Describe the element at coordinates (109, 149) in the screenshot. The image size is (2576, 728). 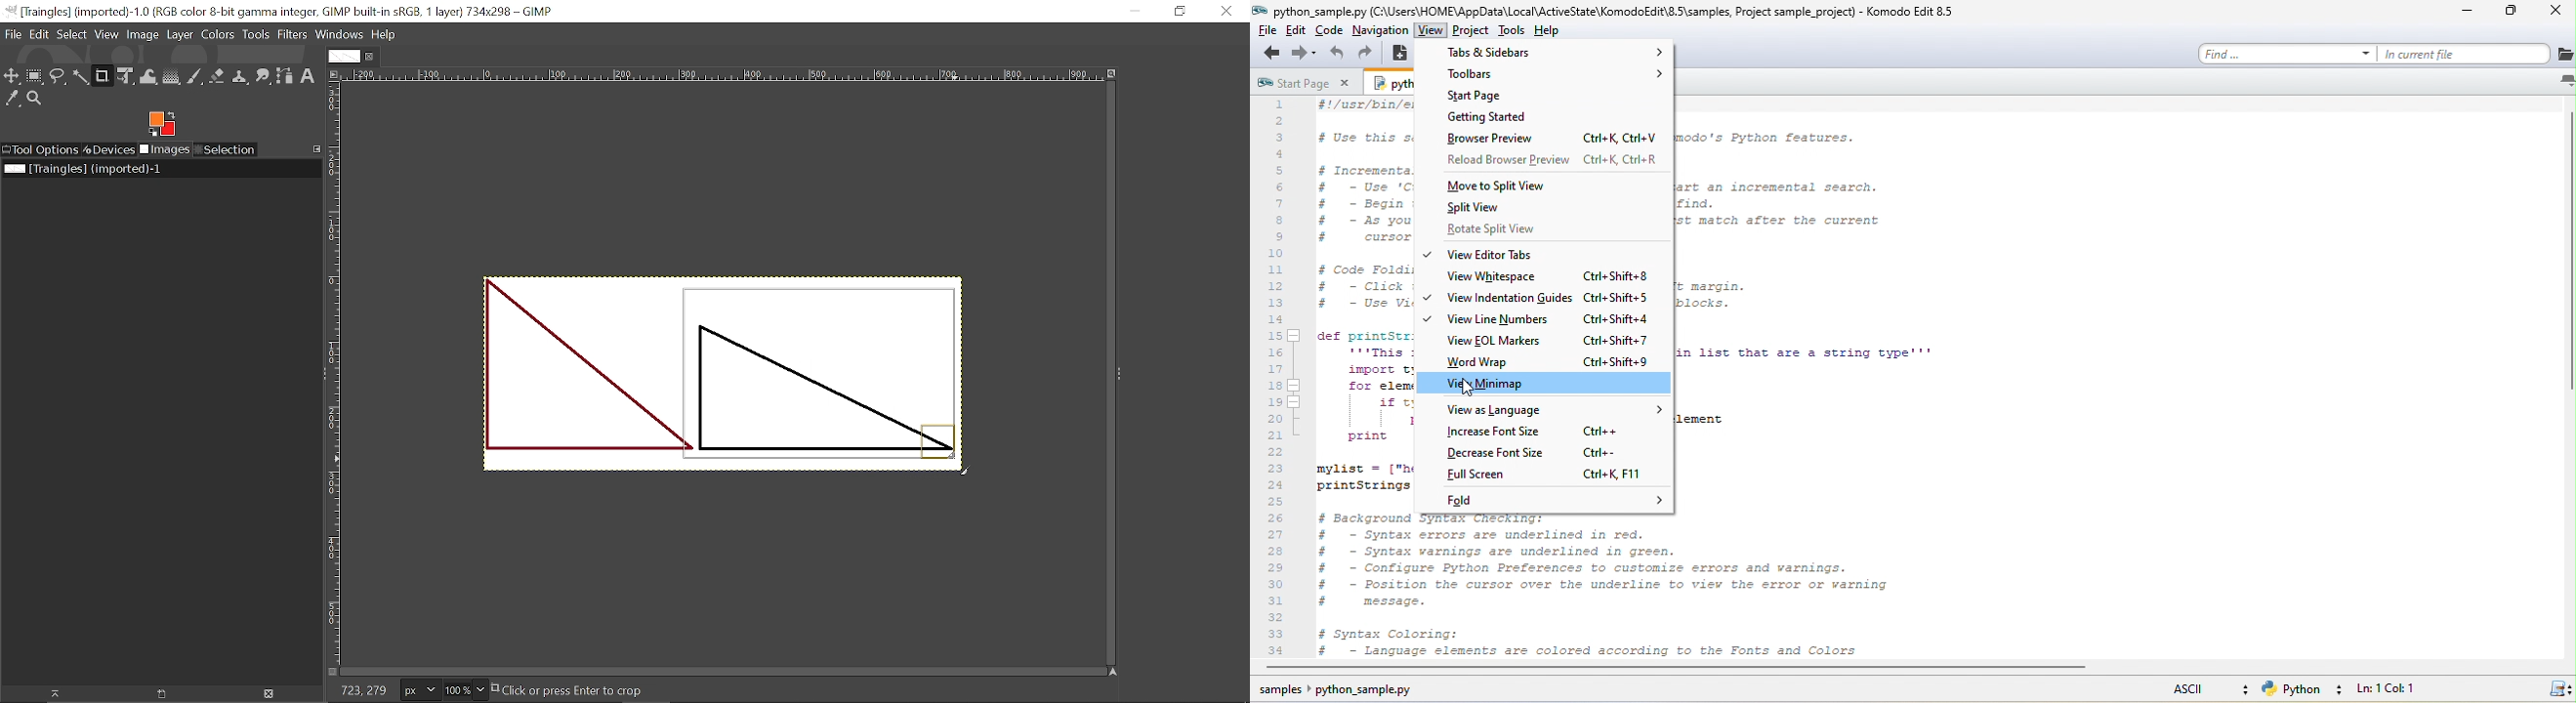
I see `Devices` at that location.